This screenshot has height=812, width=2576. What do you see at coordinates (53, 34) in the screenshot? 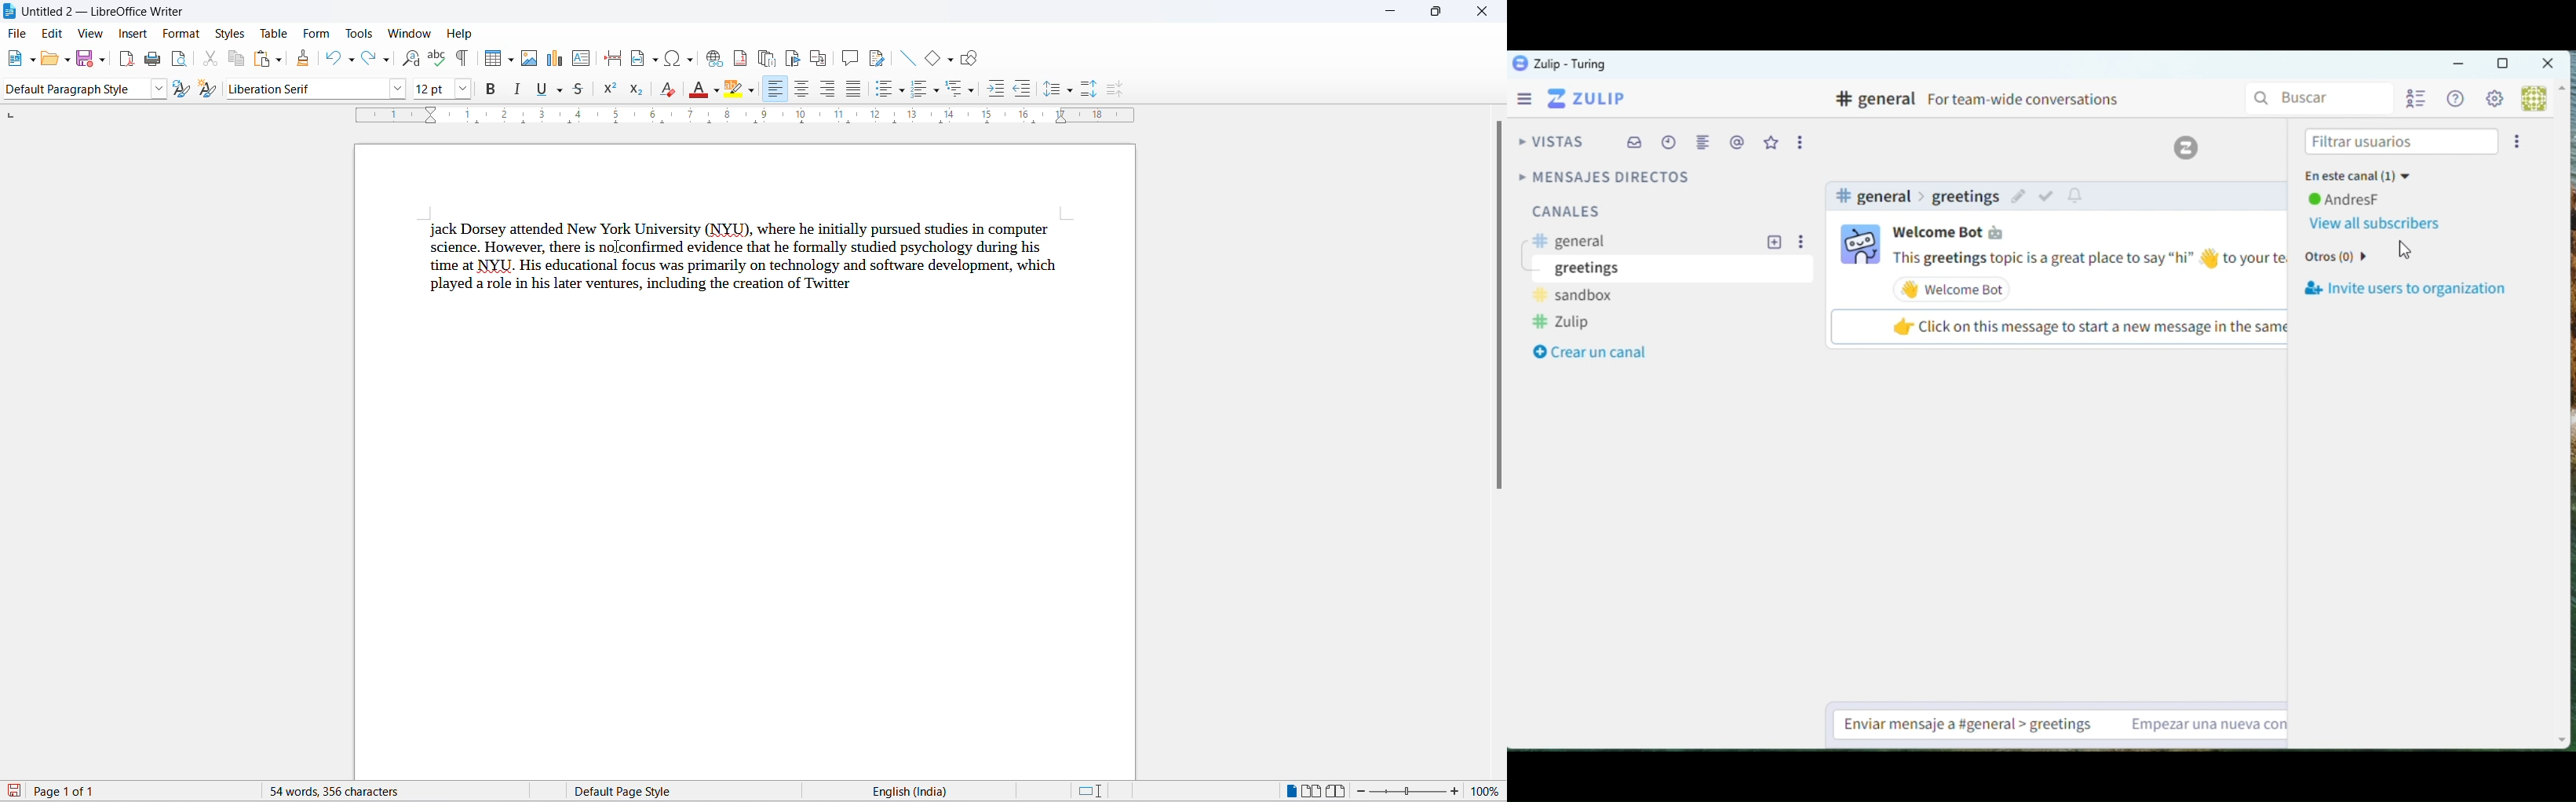
I see `edit` at bounding box center [53, 34].